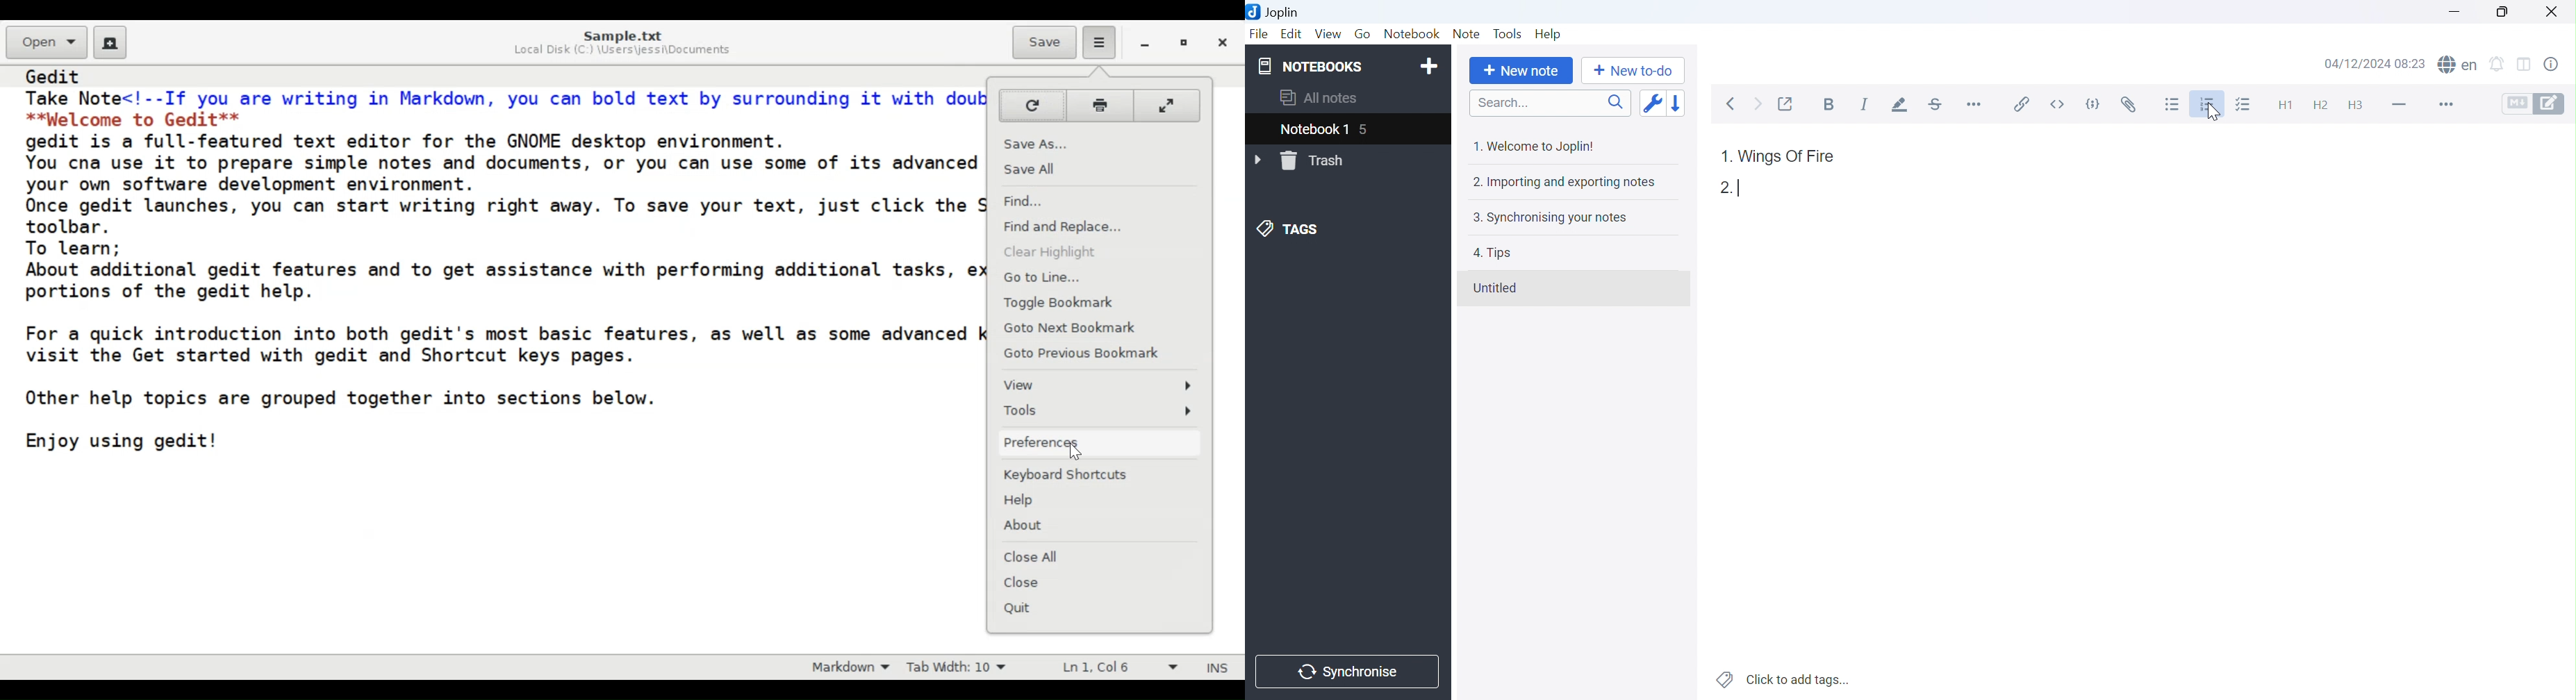 The height and width of the screenshot is (700, 2576). Describe the element at coordinates (2459, 63) in the screenshot. I see `Spell checker` at that location.